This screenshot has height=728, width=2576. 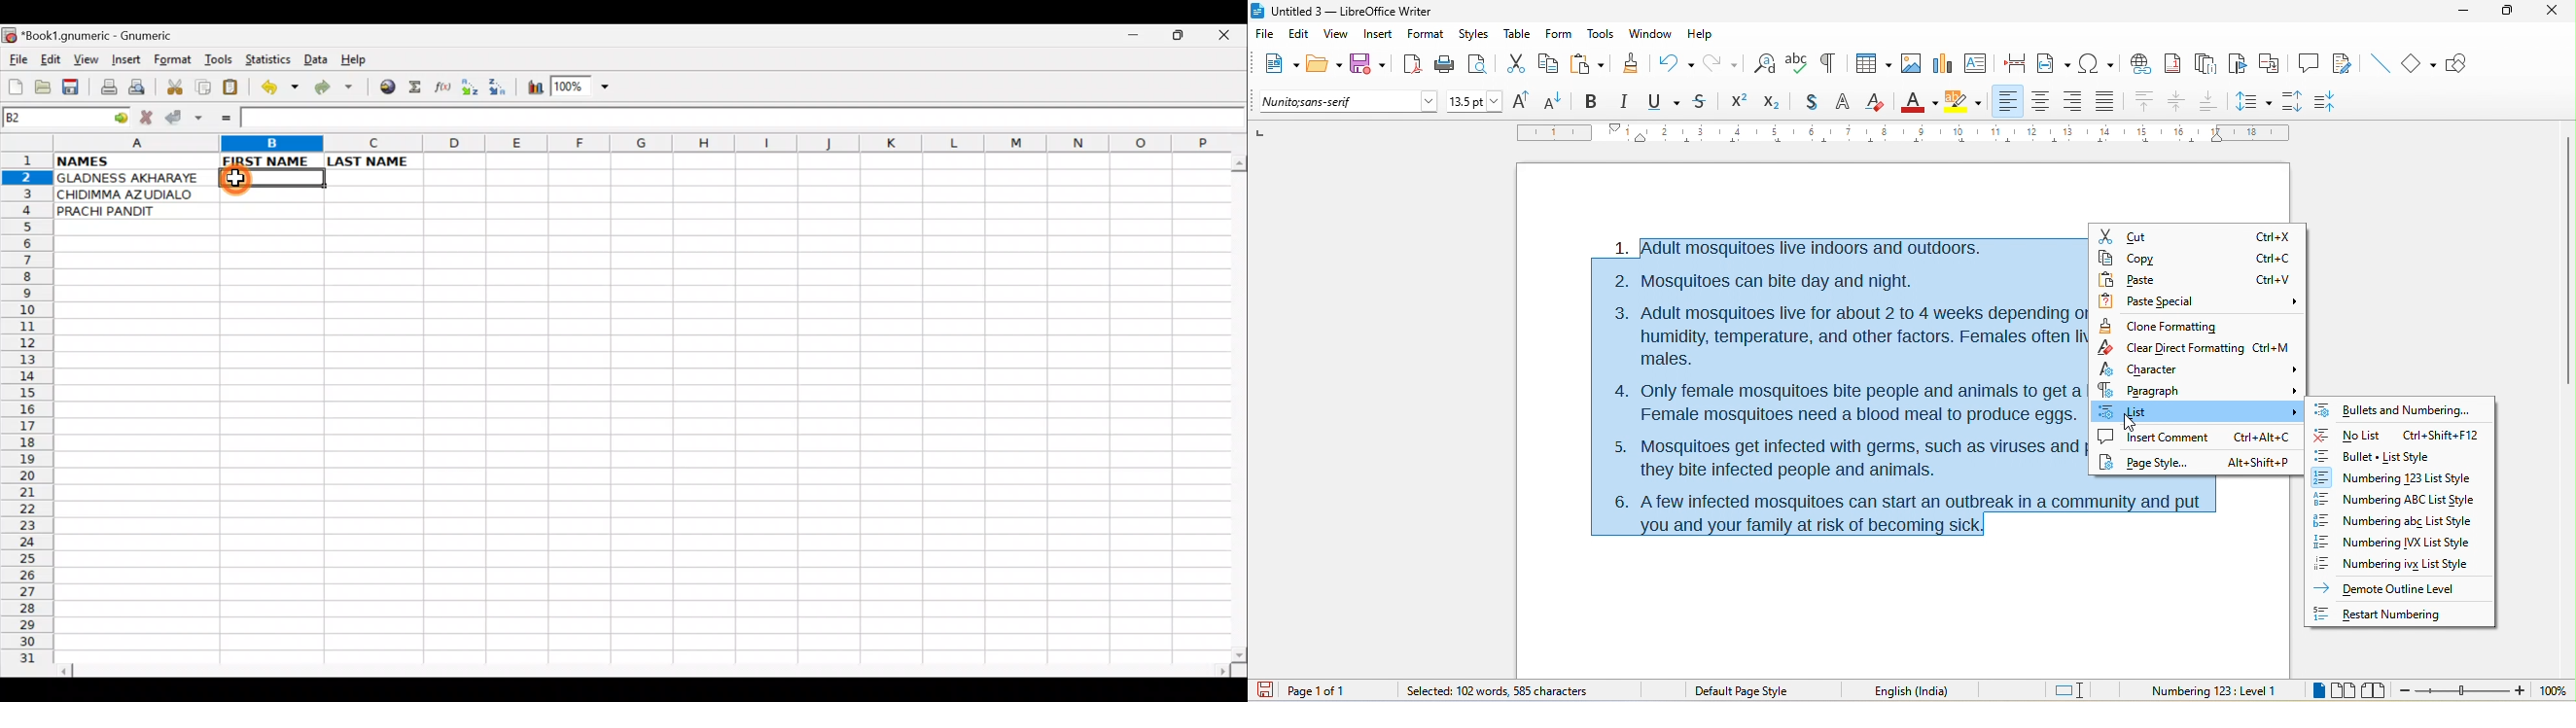 What do you see at coordinates (2344, 62) in the screenshot?
I see `show track changes function` at bounding box center [2344, 62].